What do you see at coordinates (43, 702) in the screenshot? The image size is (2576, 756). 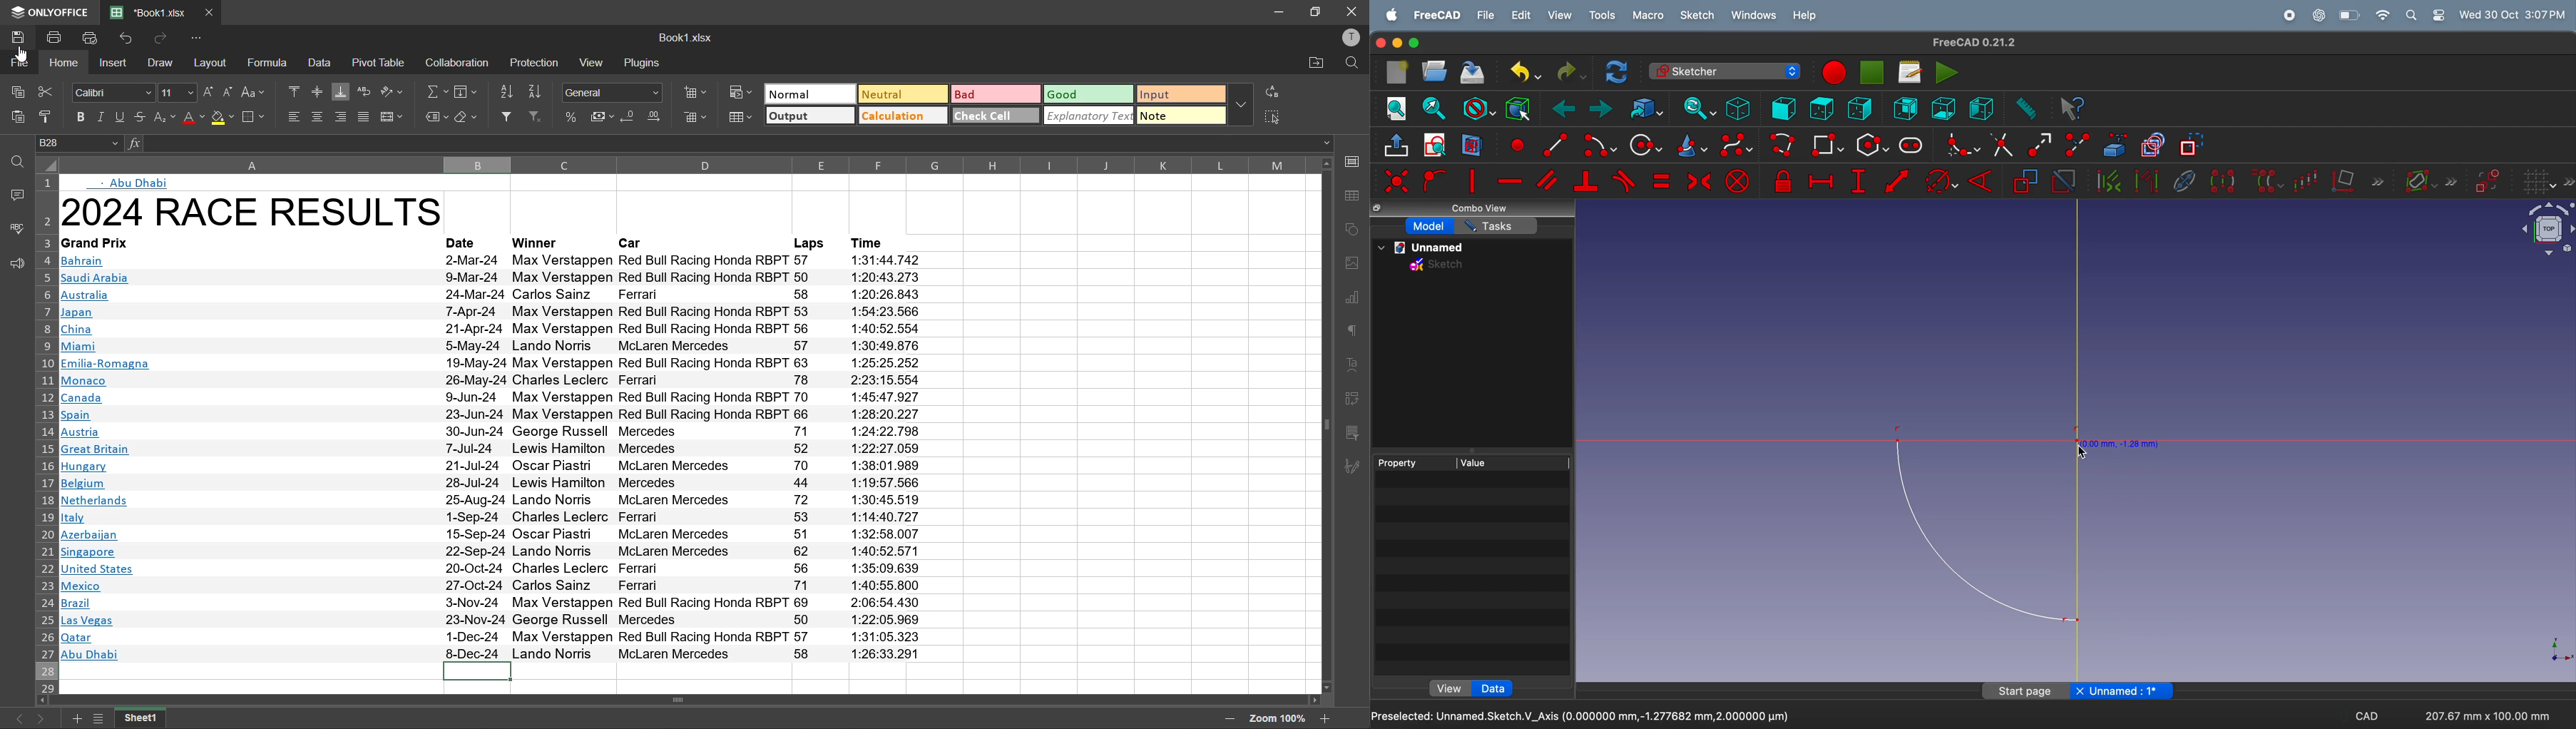 I see `move left` at bounding box center [43, 702].